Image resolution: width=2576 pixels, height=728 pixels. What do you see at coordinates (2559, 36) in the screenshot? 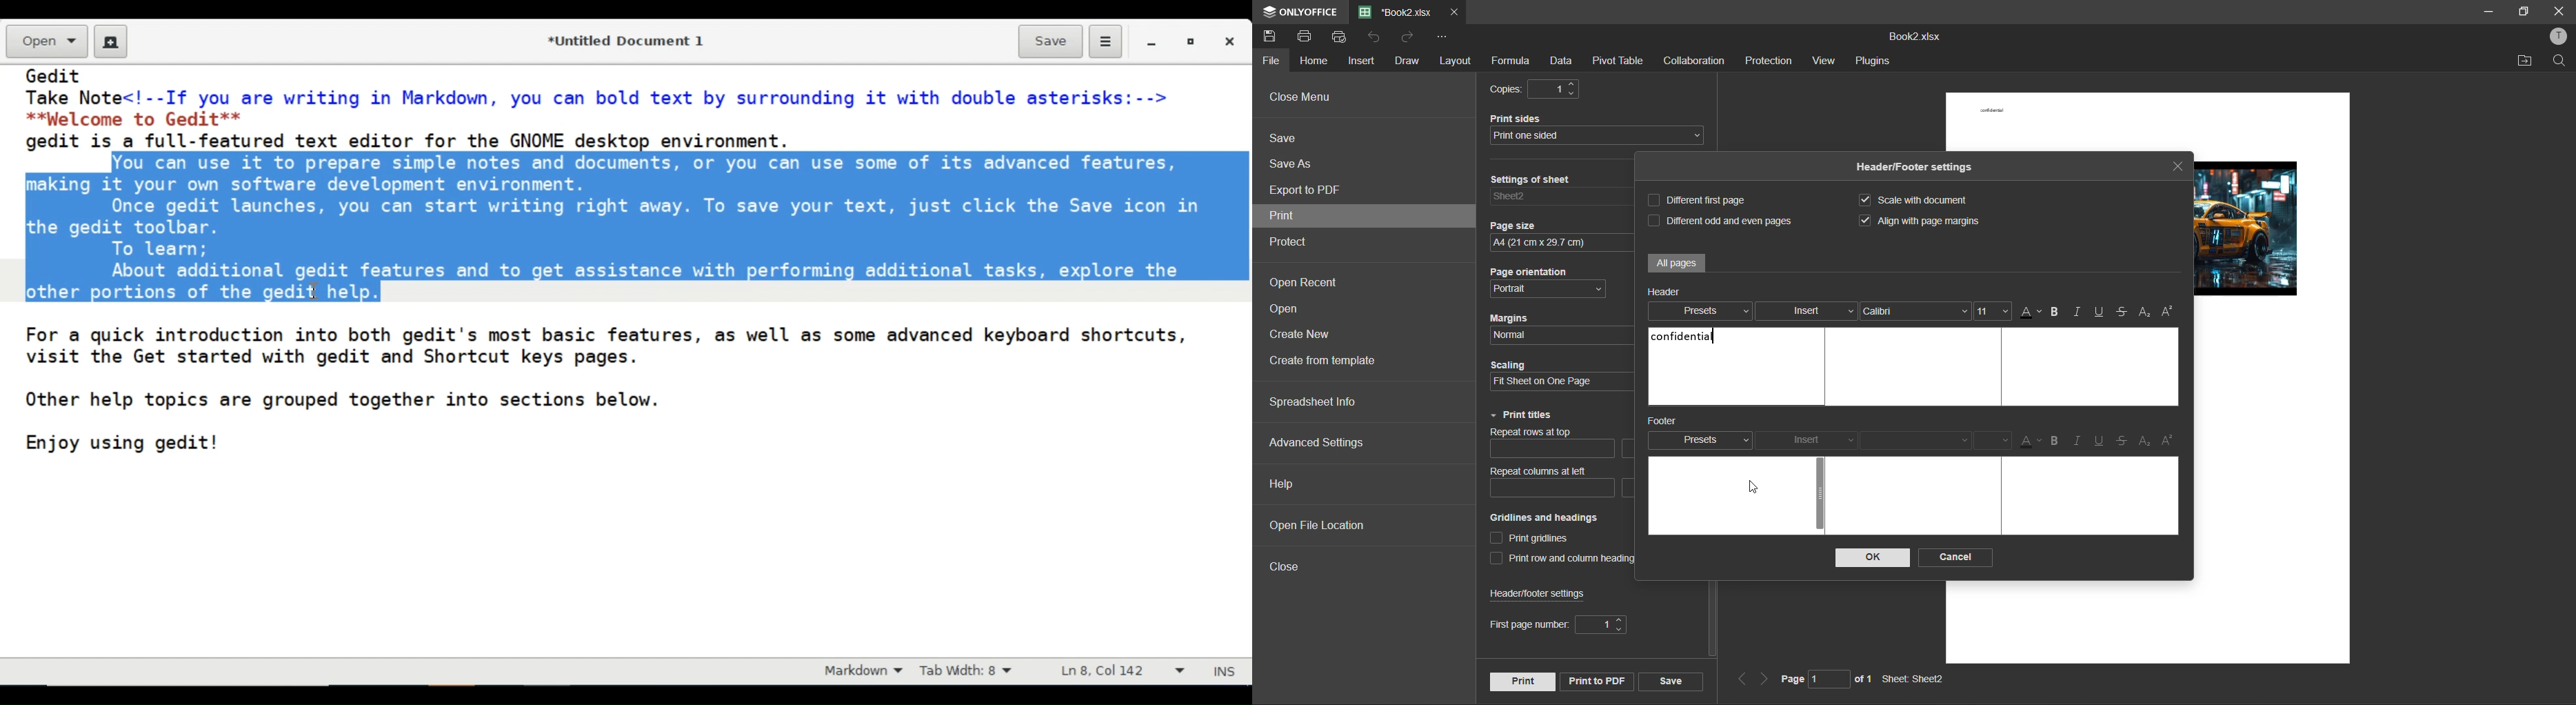
I see `profile` at bounding box center [2559, 36].